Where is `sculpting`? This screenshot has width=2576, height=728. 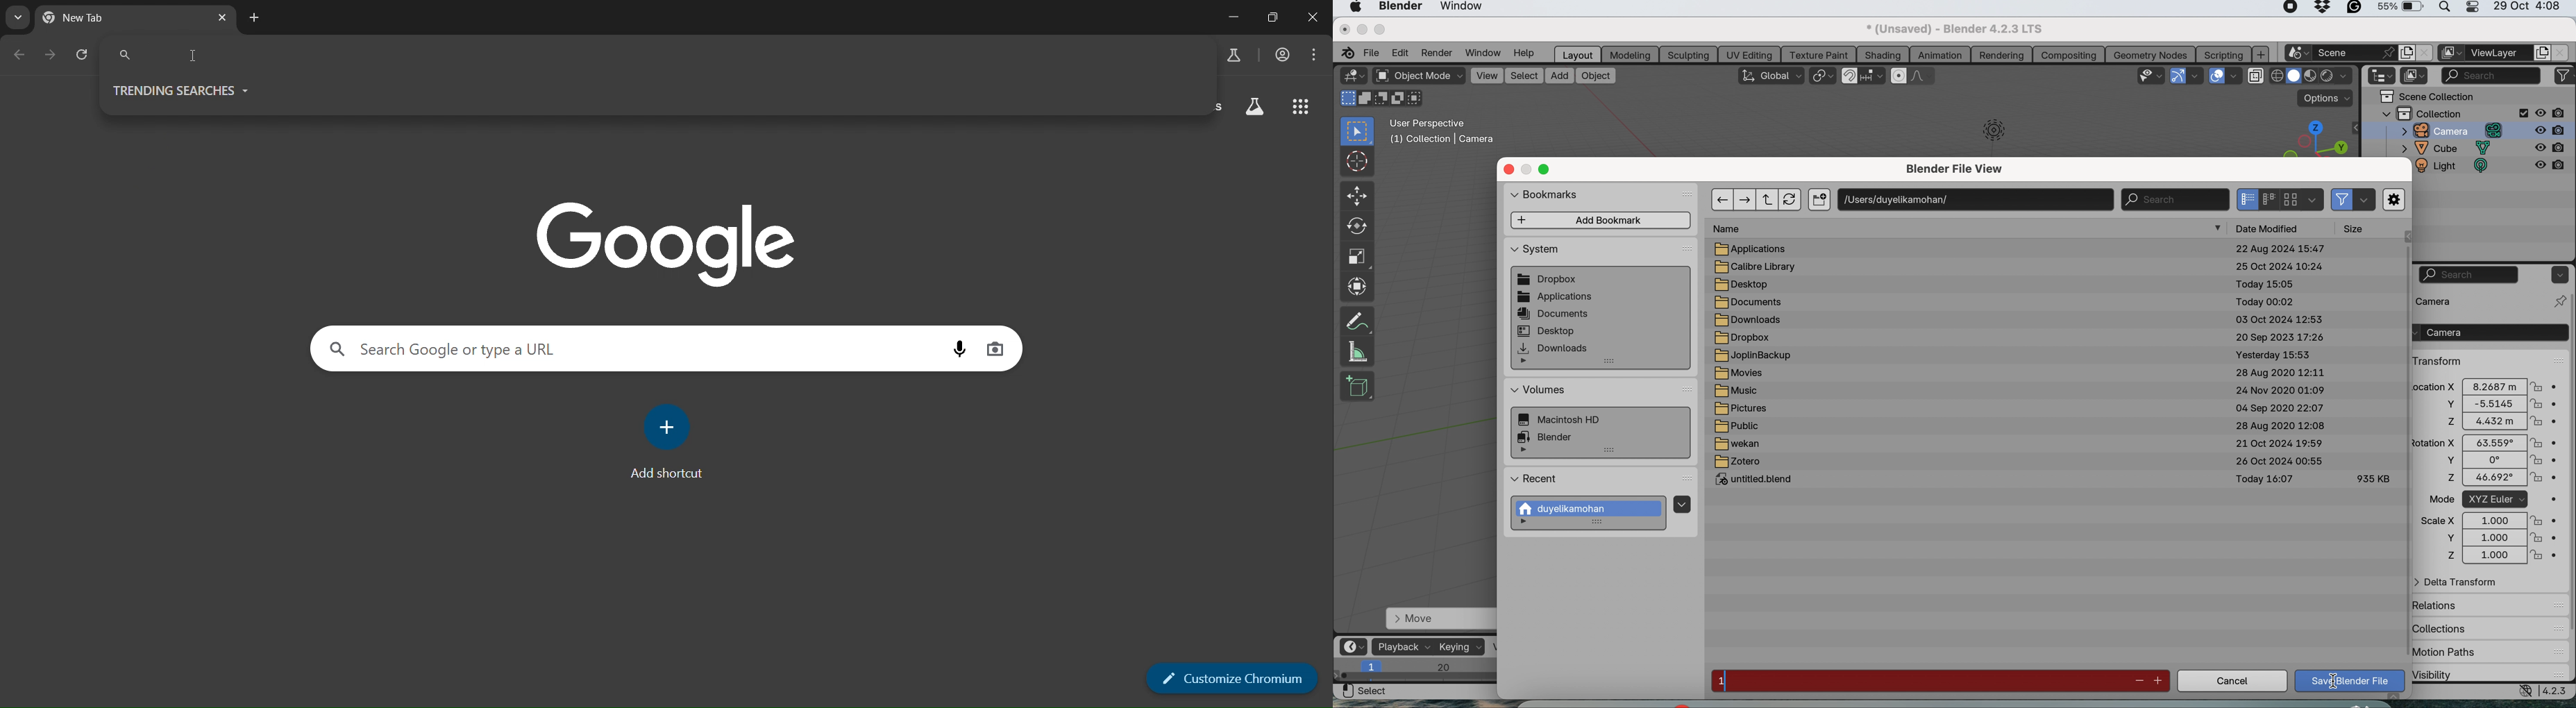
sculpting is located at coordinates (1689, 55).